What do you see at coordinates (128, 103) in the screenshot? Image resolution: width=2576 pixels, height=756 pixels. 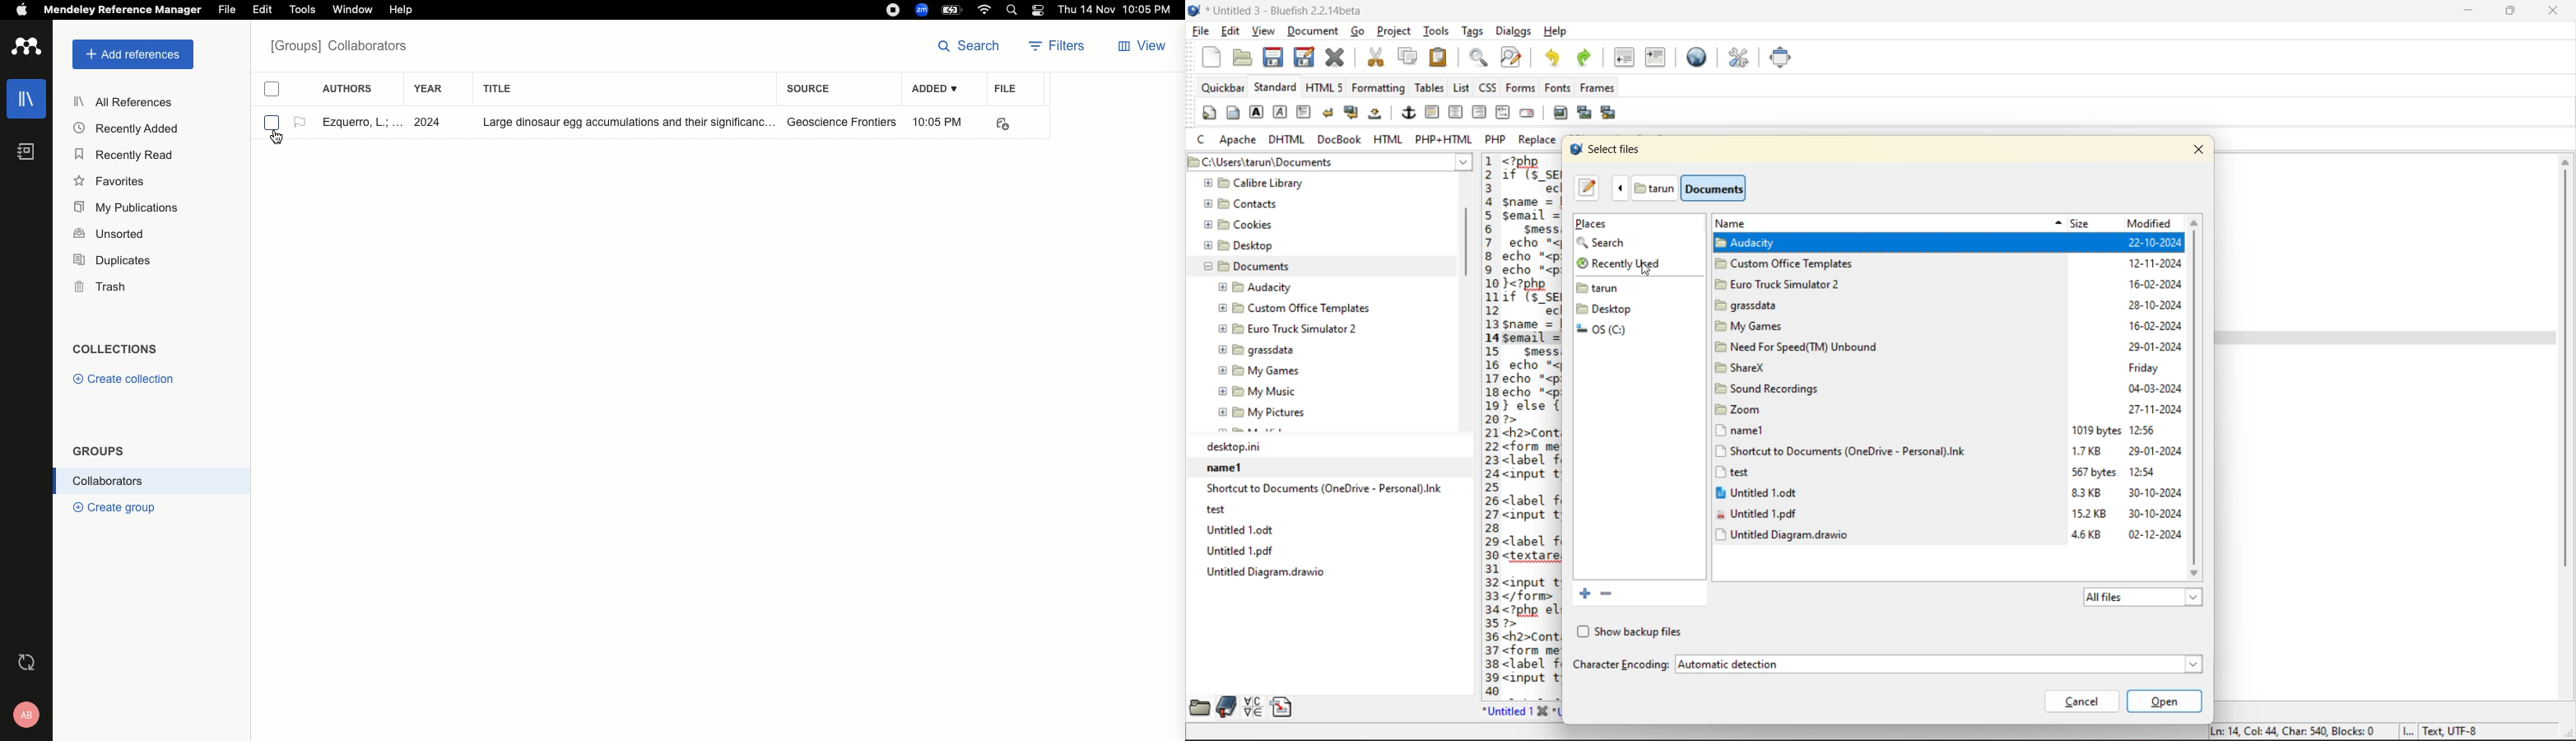 I see `All references` at bounding box center [128, 103].